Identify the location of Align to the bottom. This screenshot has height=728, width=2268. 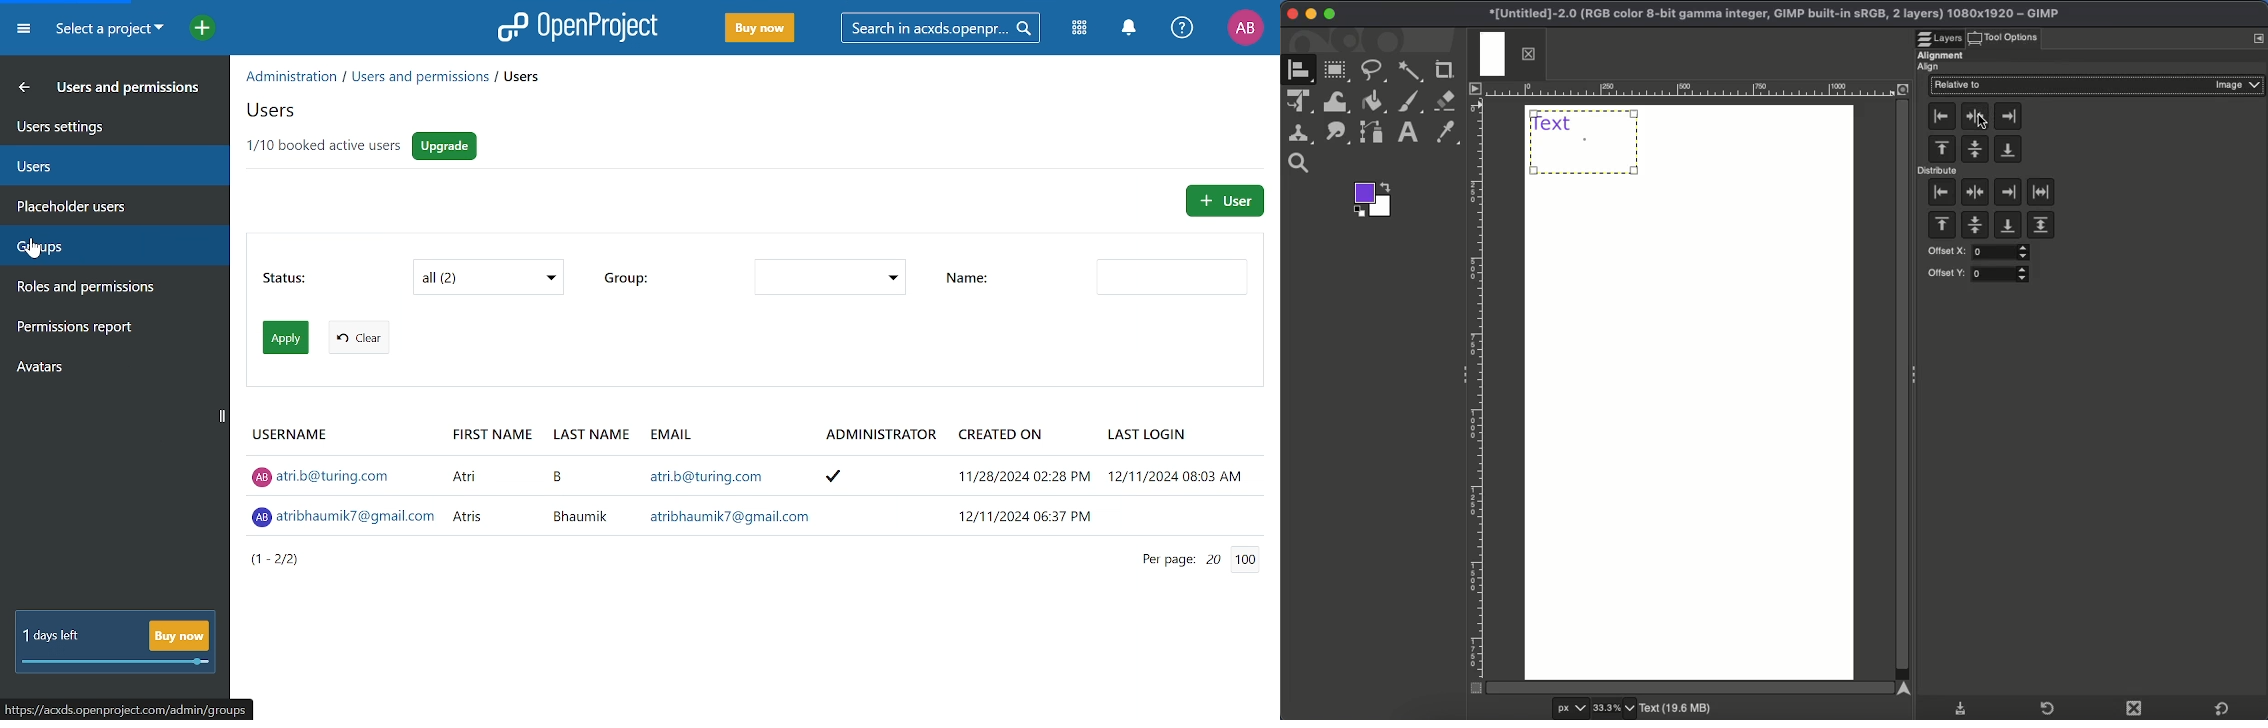
(2006, 150).